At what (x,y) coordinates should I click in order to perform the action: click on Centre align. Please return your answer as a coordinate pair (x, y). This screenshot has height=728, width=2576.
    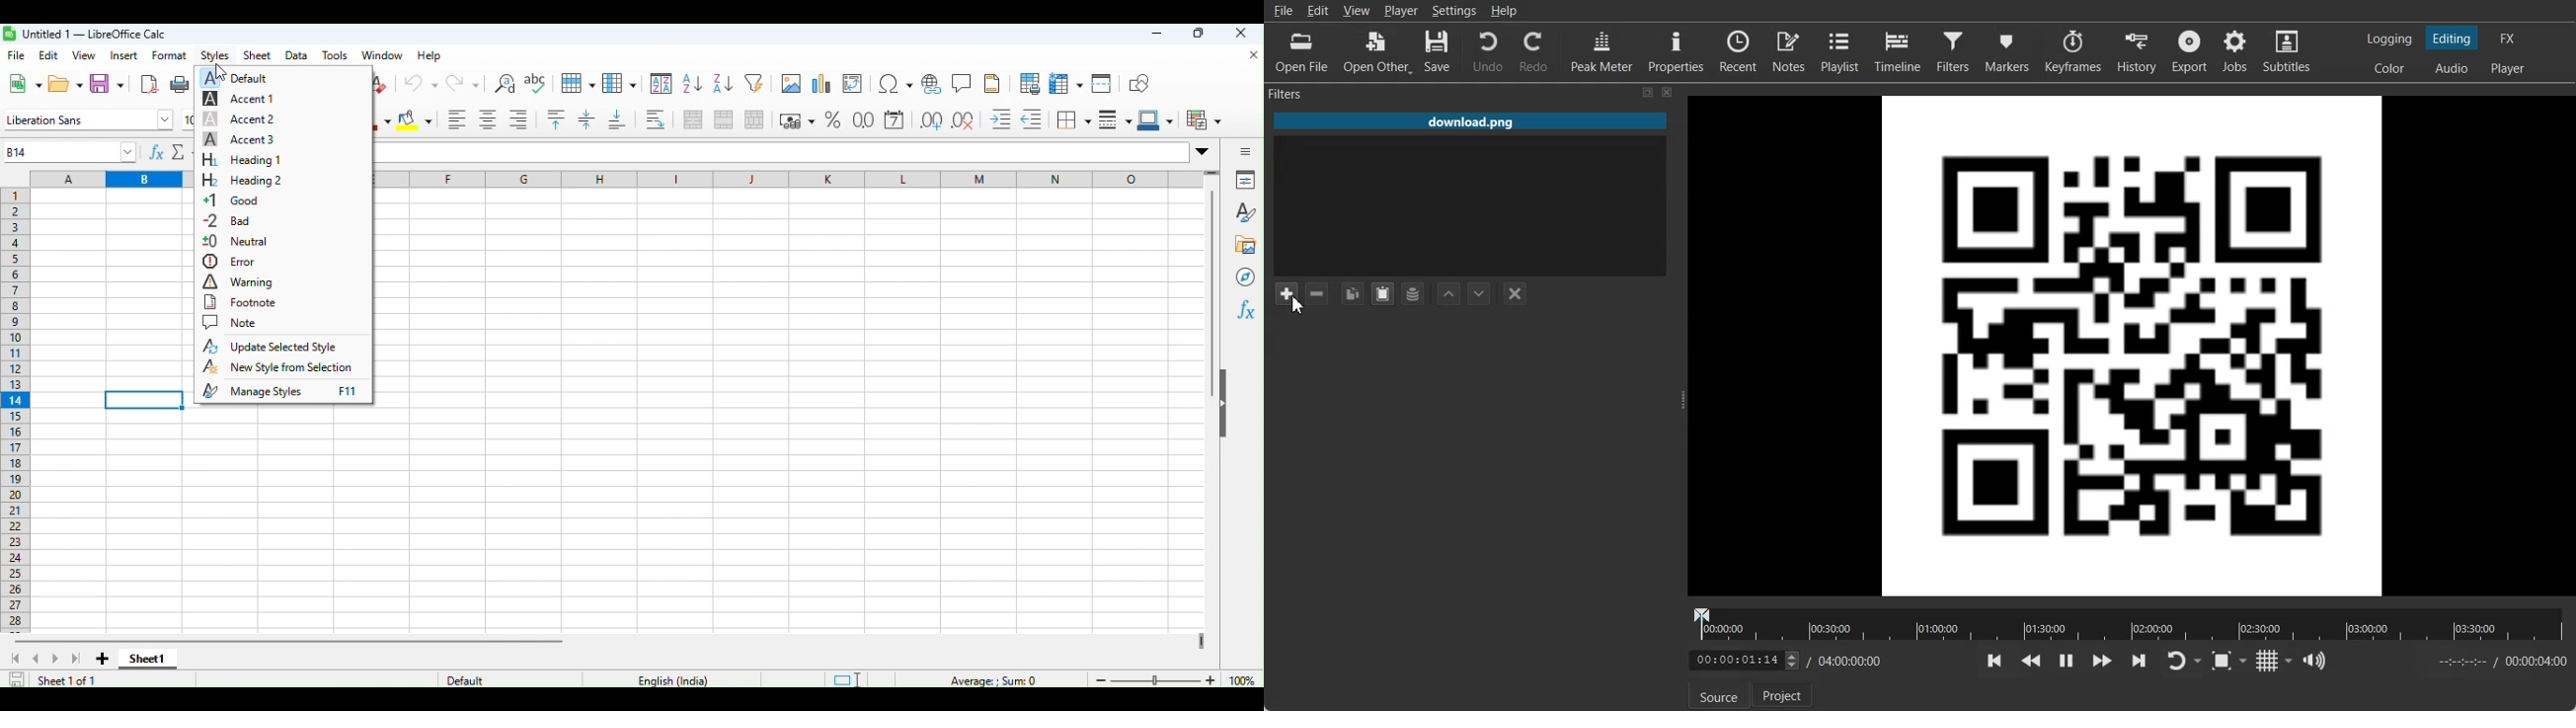
    Looking at the image, I should click on (485, 120).